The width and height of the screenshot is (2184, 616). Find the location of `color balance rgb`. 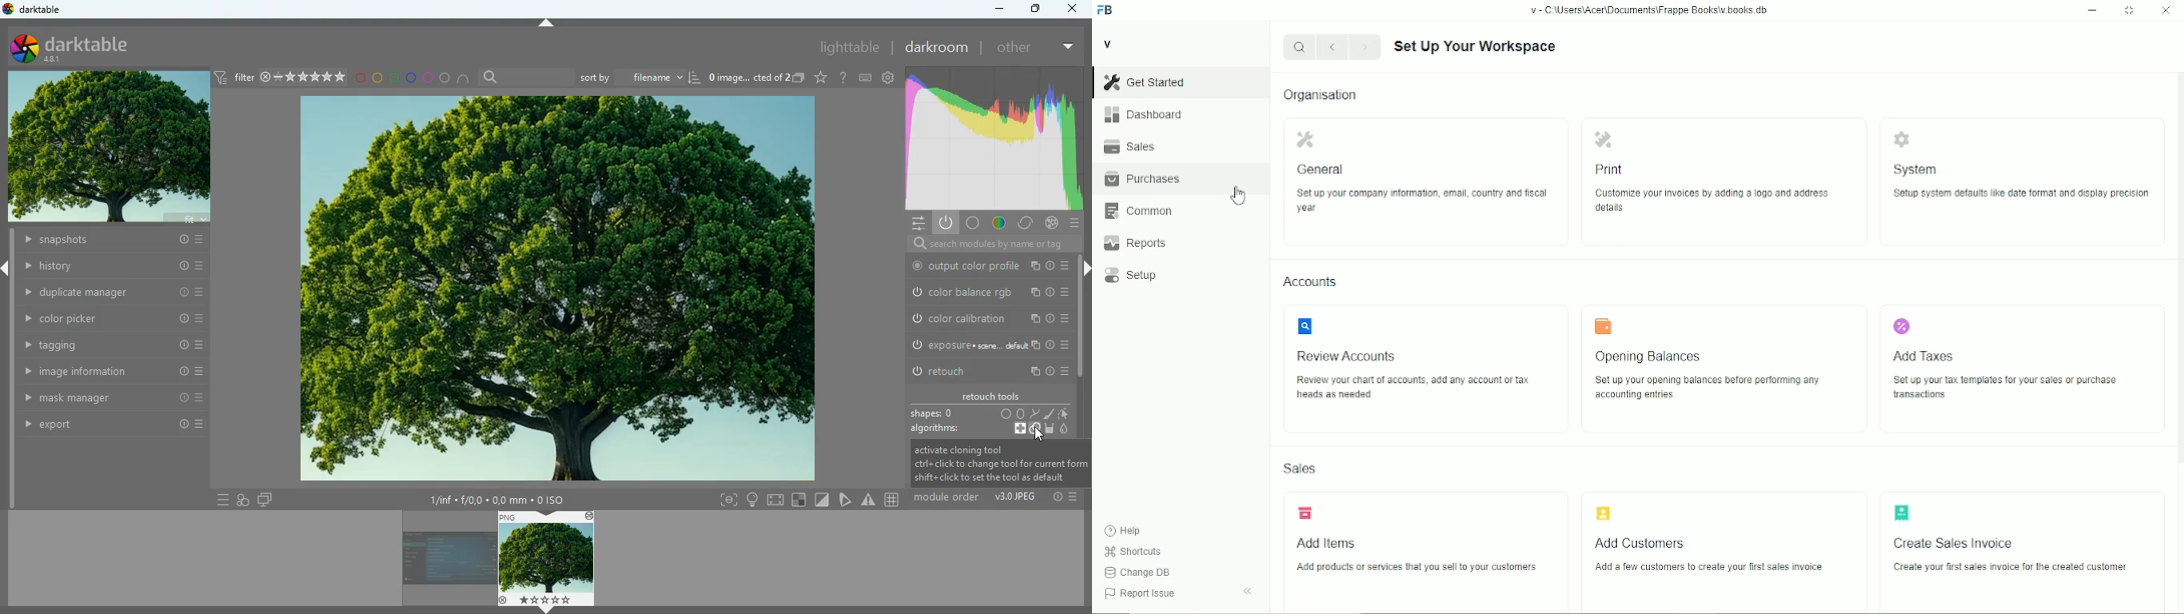

color balance rgb is located at coordinates (986, 292).